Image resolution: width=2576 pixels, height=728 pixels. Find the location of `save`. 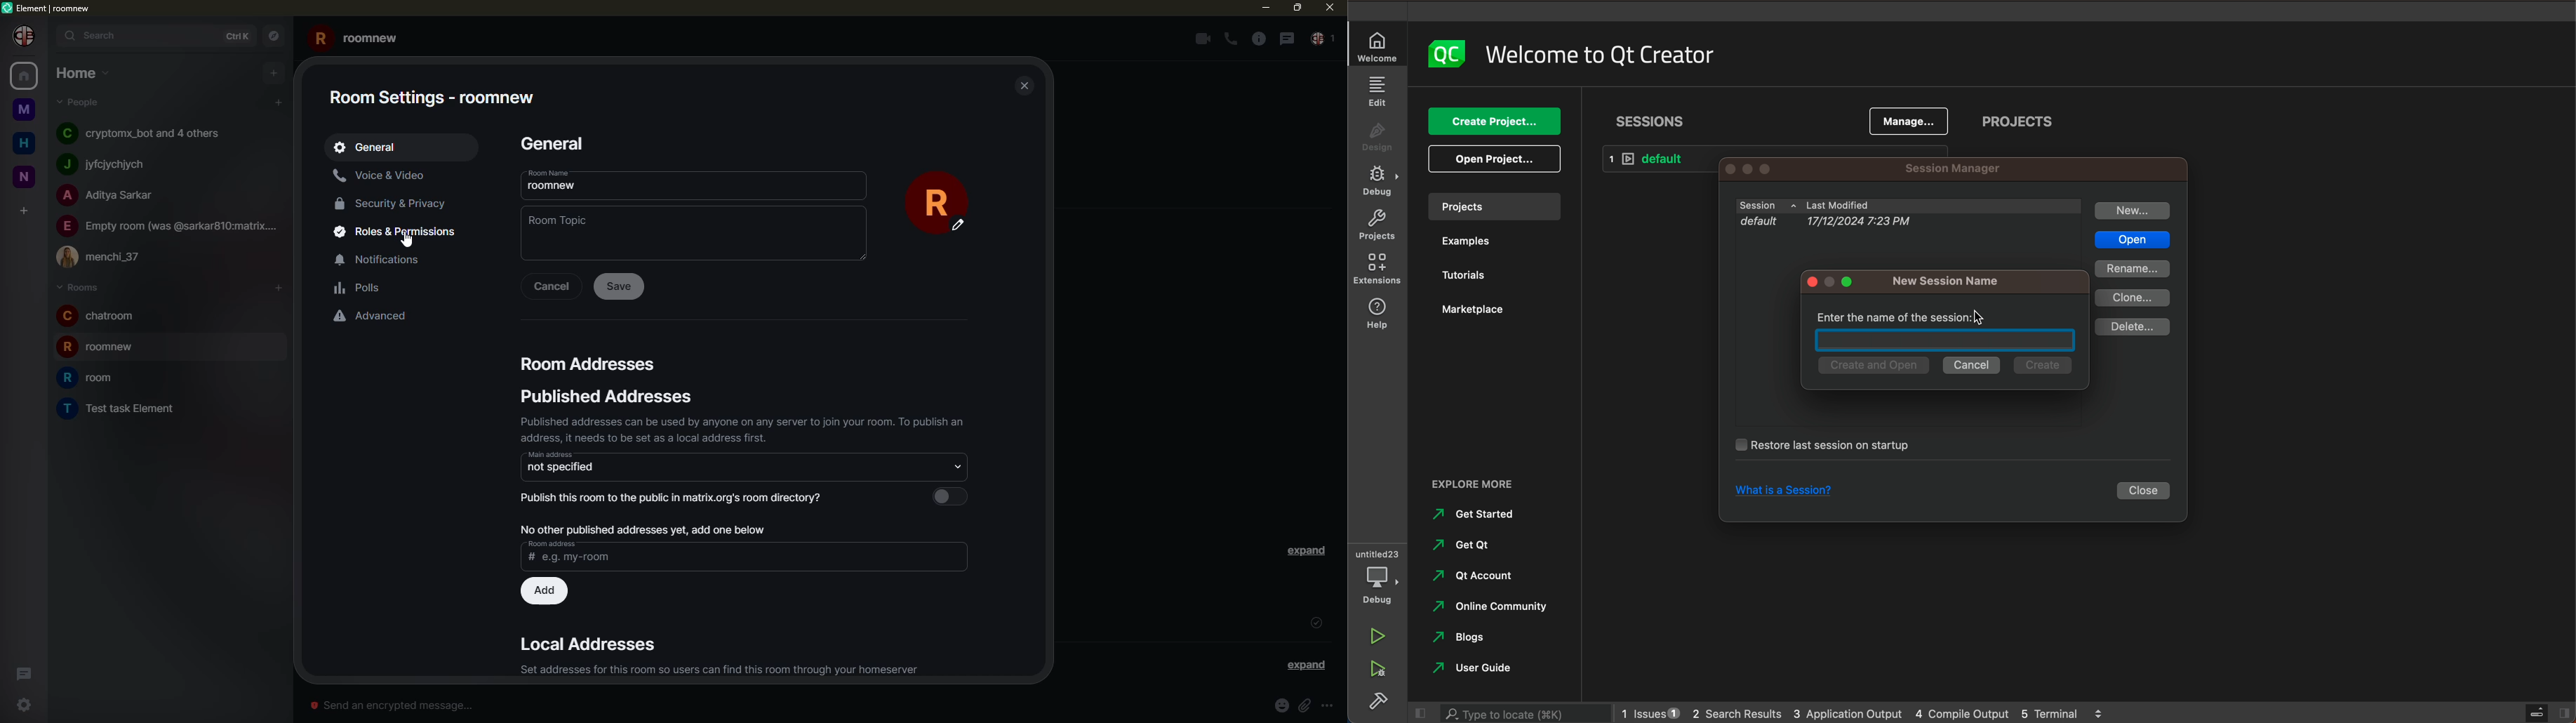

save is located at coordinates (620, 284).